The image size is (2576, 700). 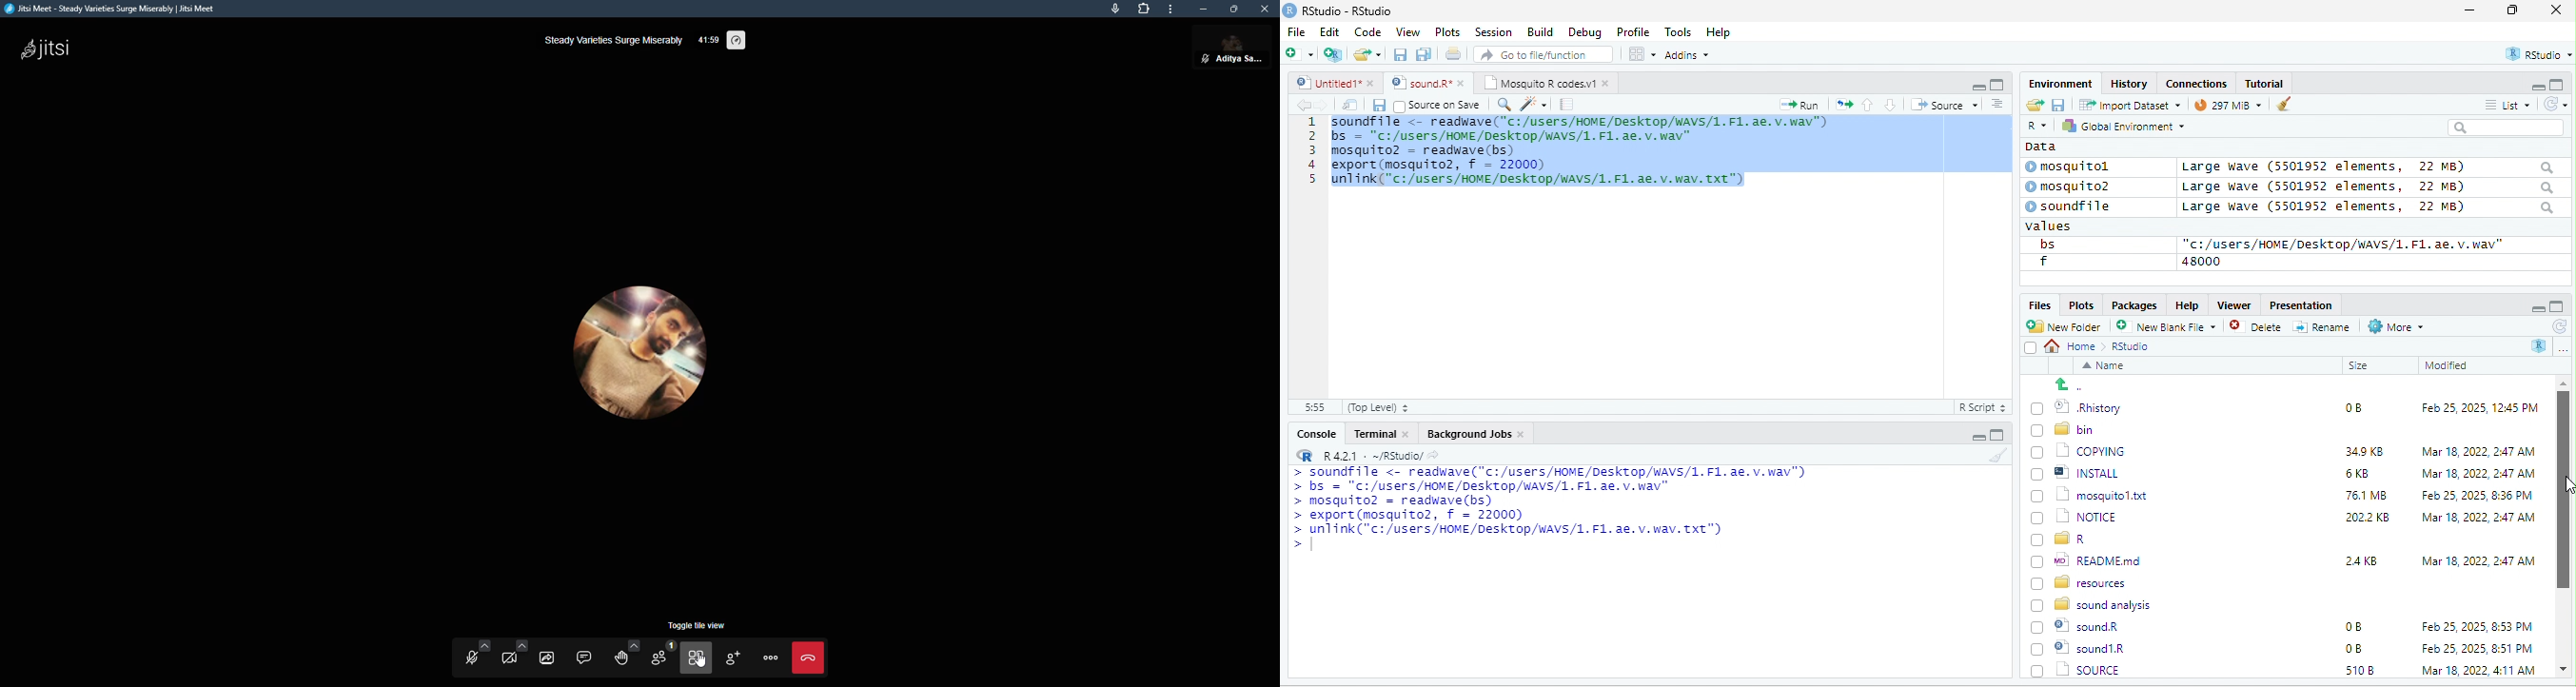 I want to click on (Top Level) +, so click(x=1378, y=407).